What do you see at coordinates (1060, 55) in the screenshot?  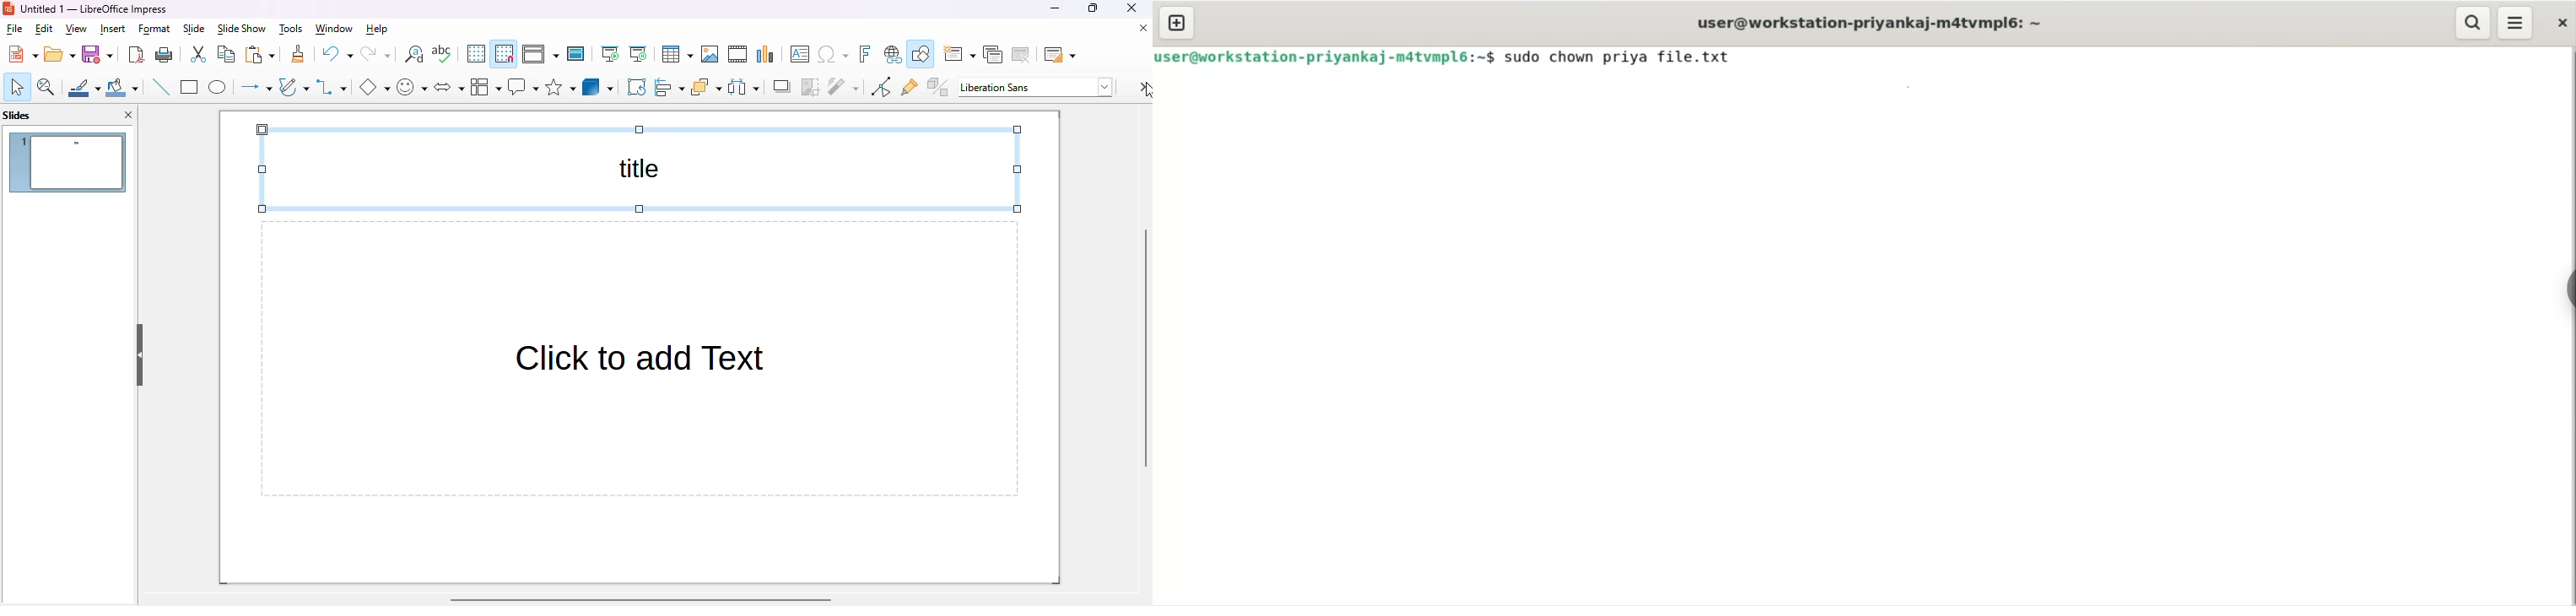 I see `slide layout` at bounding box center [1060, 55].